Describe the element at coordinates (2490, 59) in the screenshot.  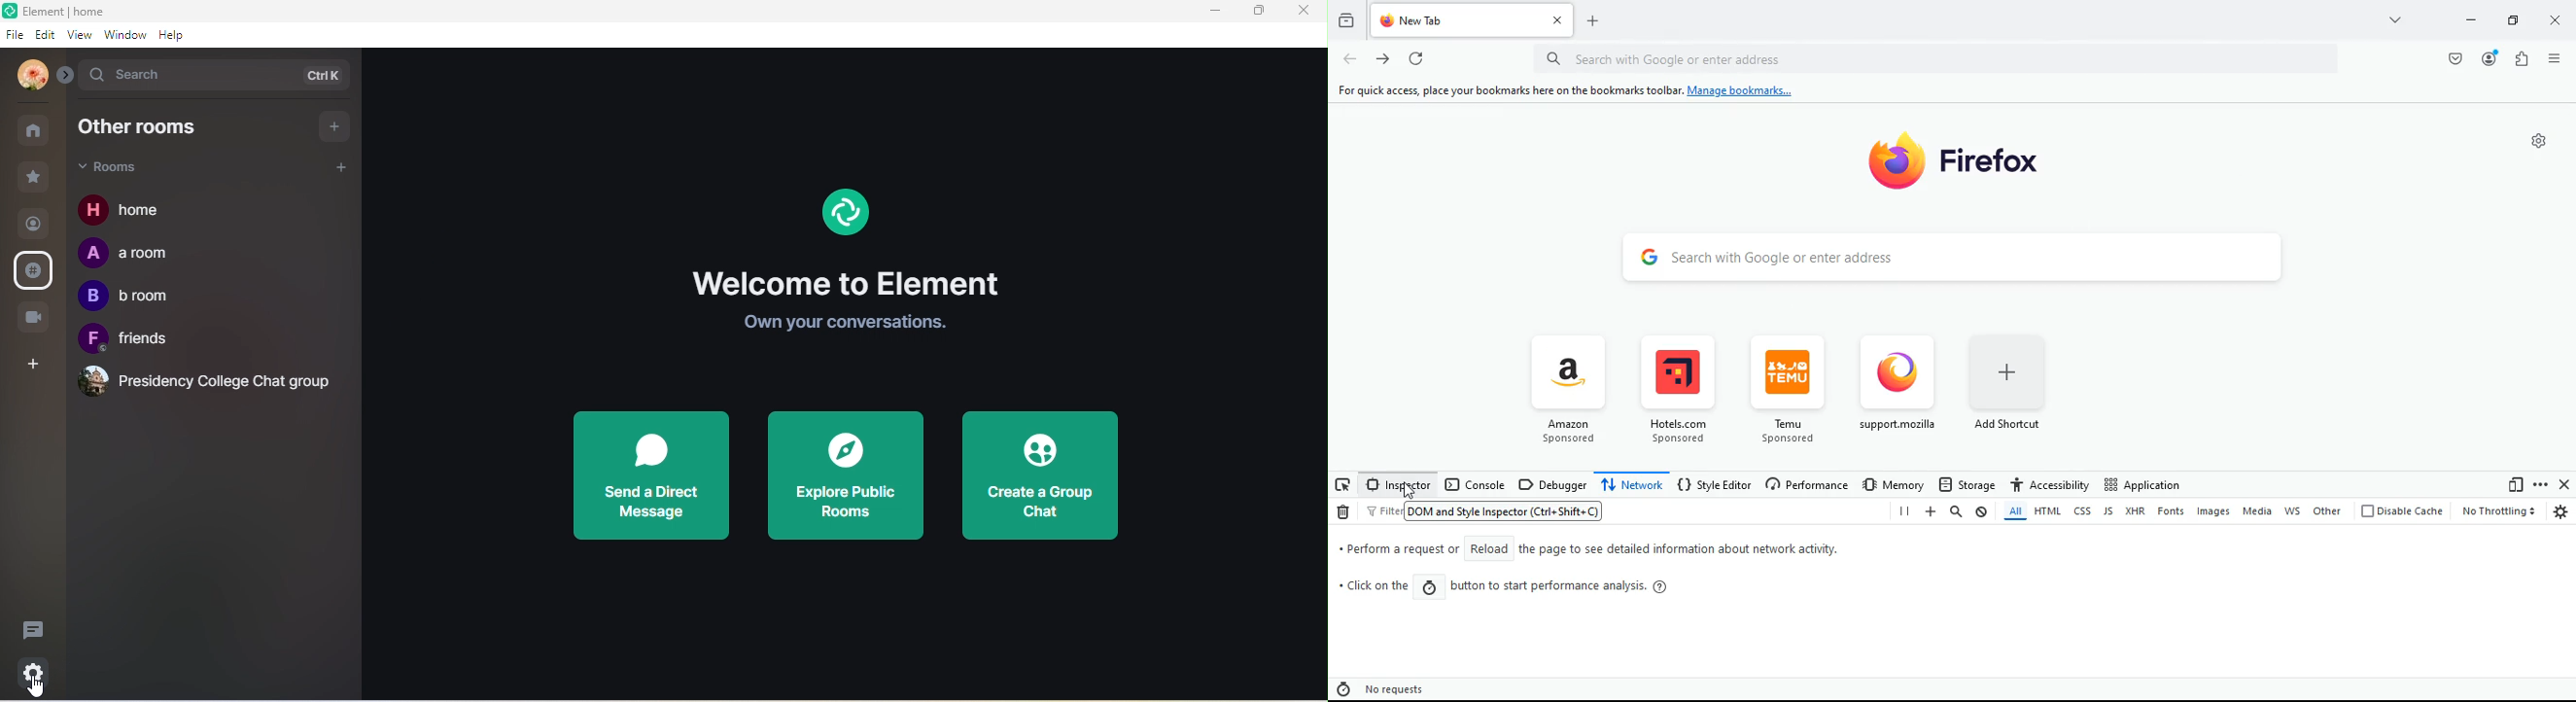
I see `profile` at that location.